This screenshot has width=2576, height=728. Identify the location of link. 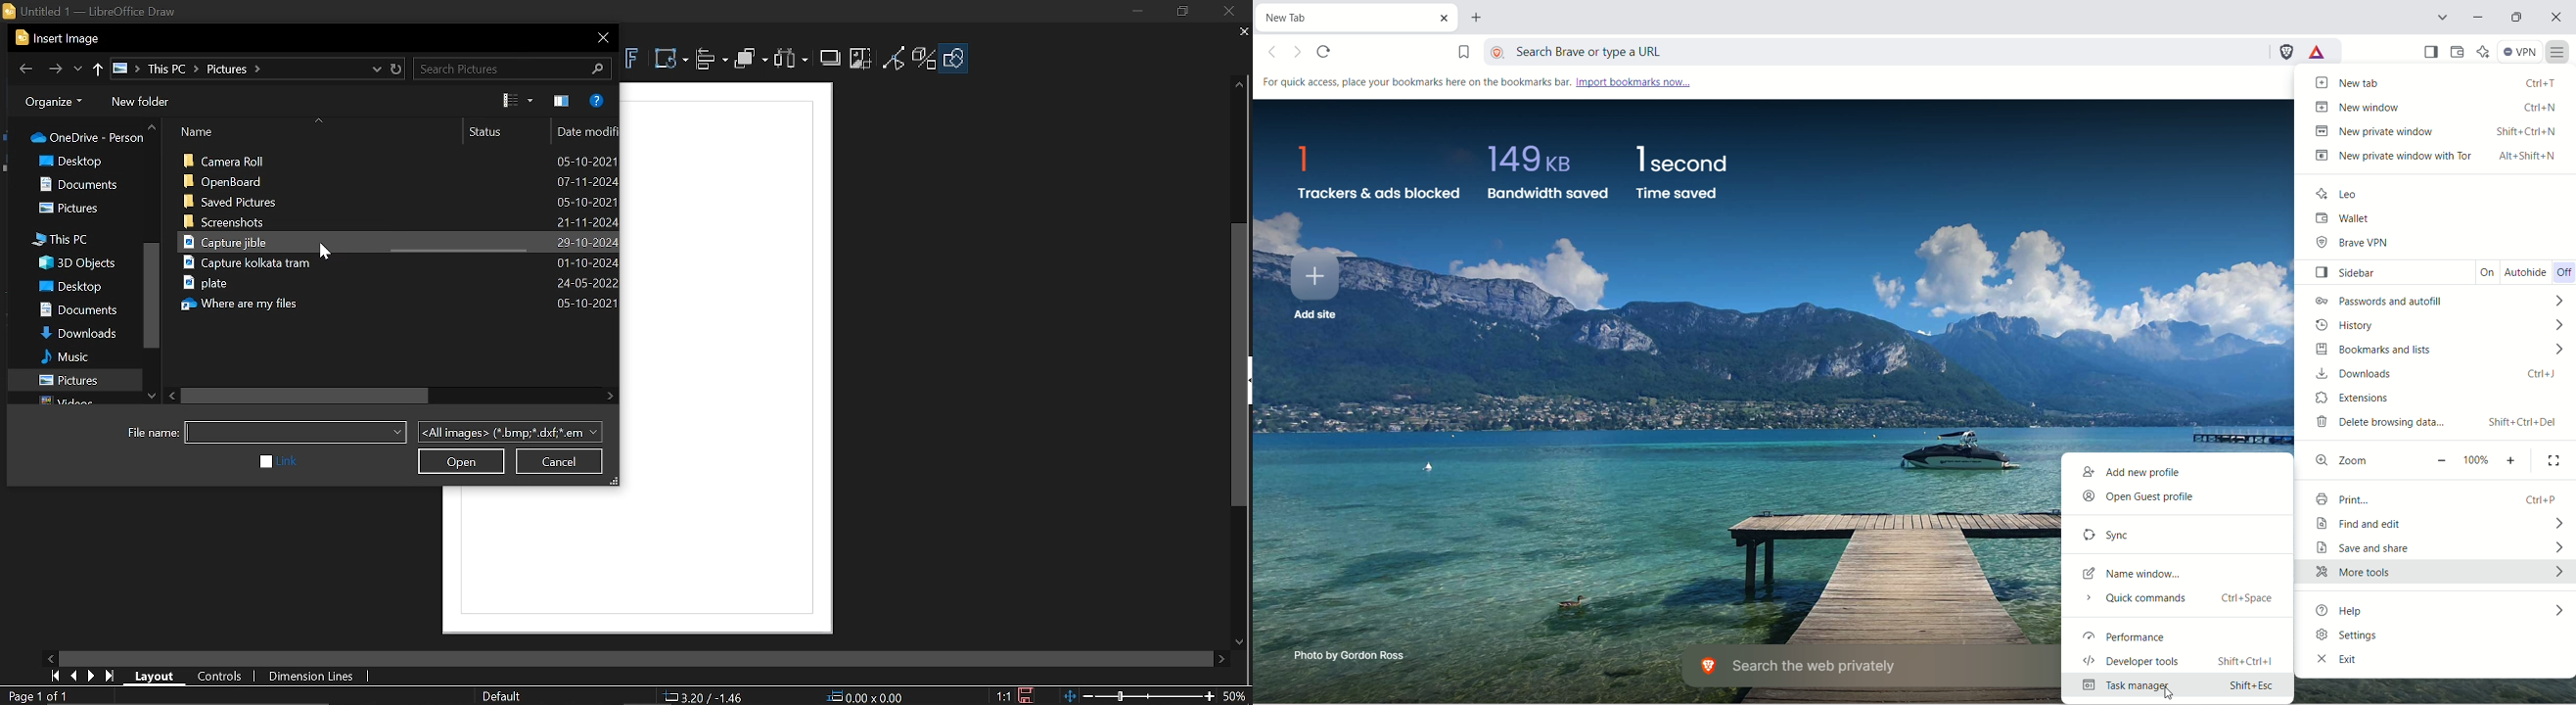
(281, 462).